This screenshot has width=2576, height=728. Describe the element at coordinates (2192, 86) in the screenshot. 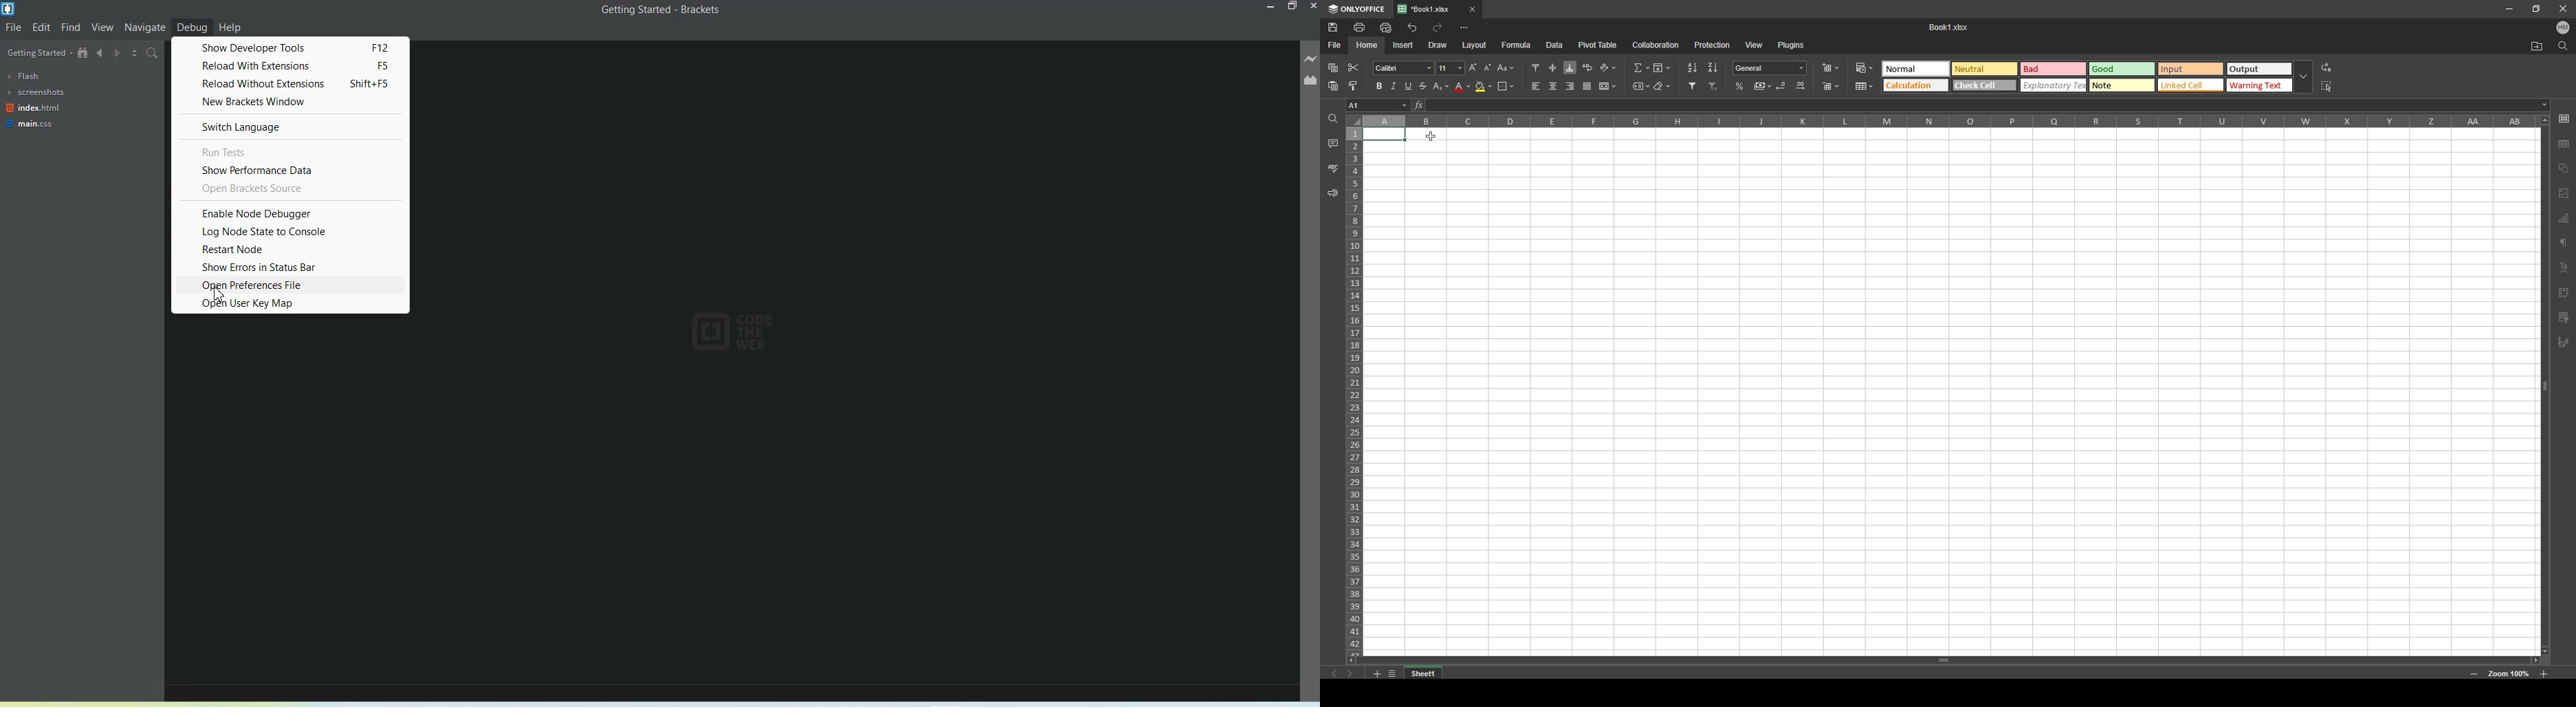

I see `Linked cell` at that location.